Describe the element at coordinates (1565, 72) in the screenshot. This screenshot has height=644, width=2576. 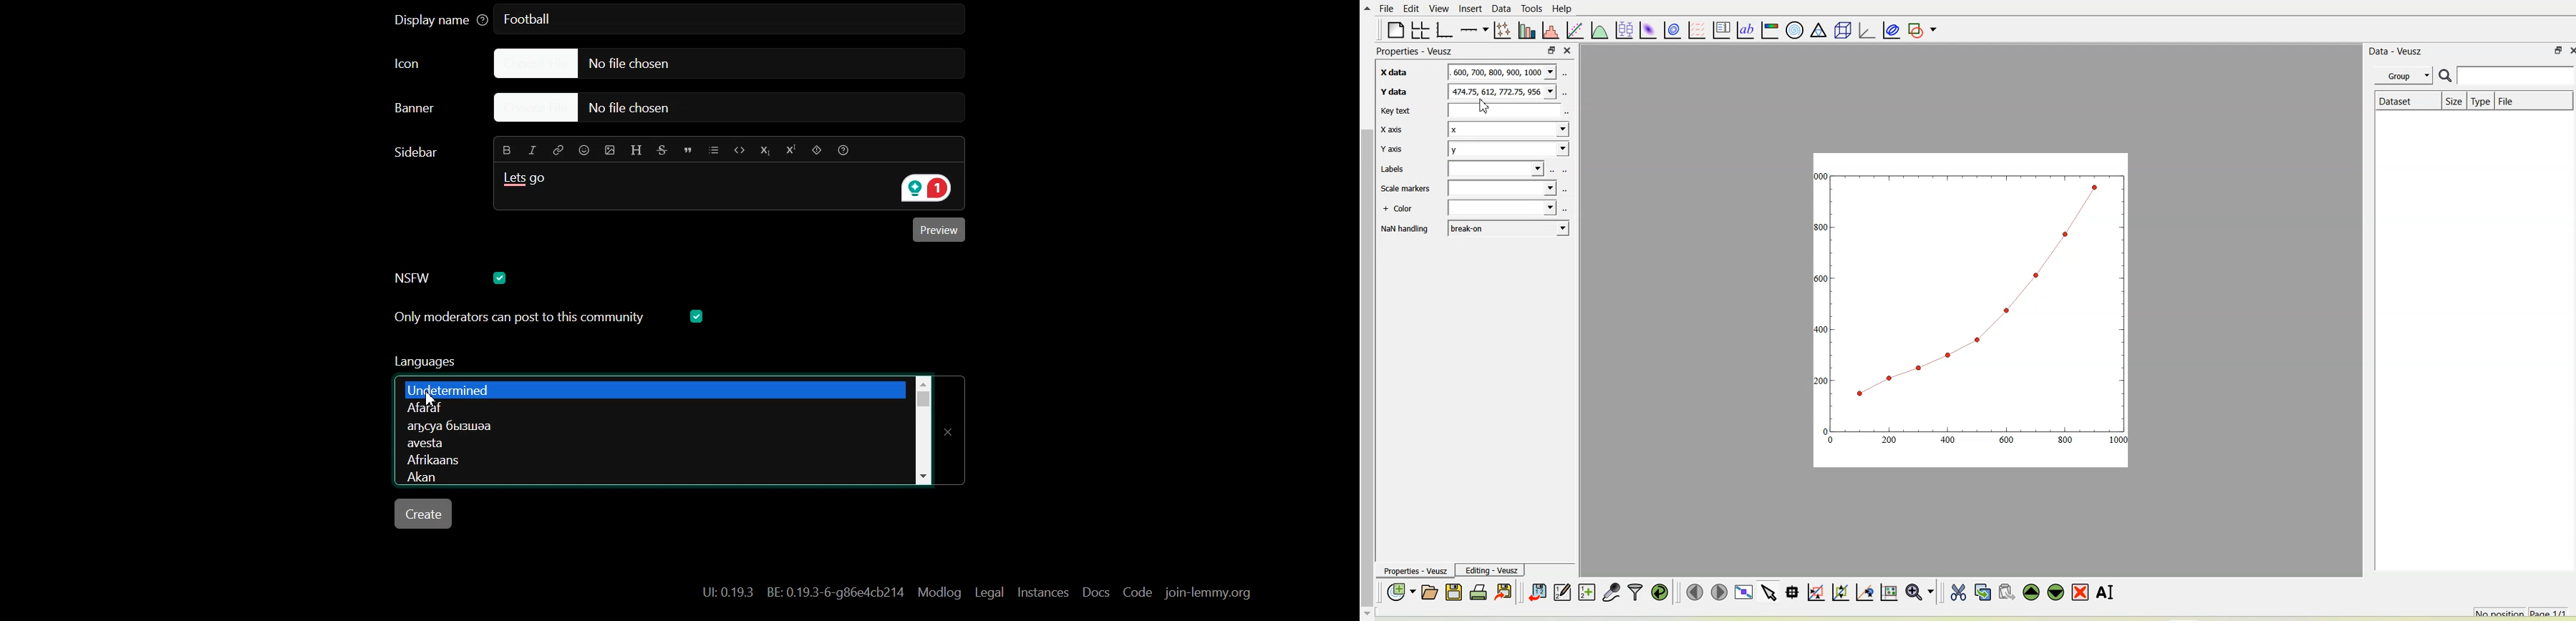
I see `select using dataset browser` at that location.